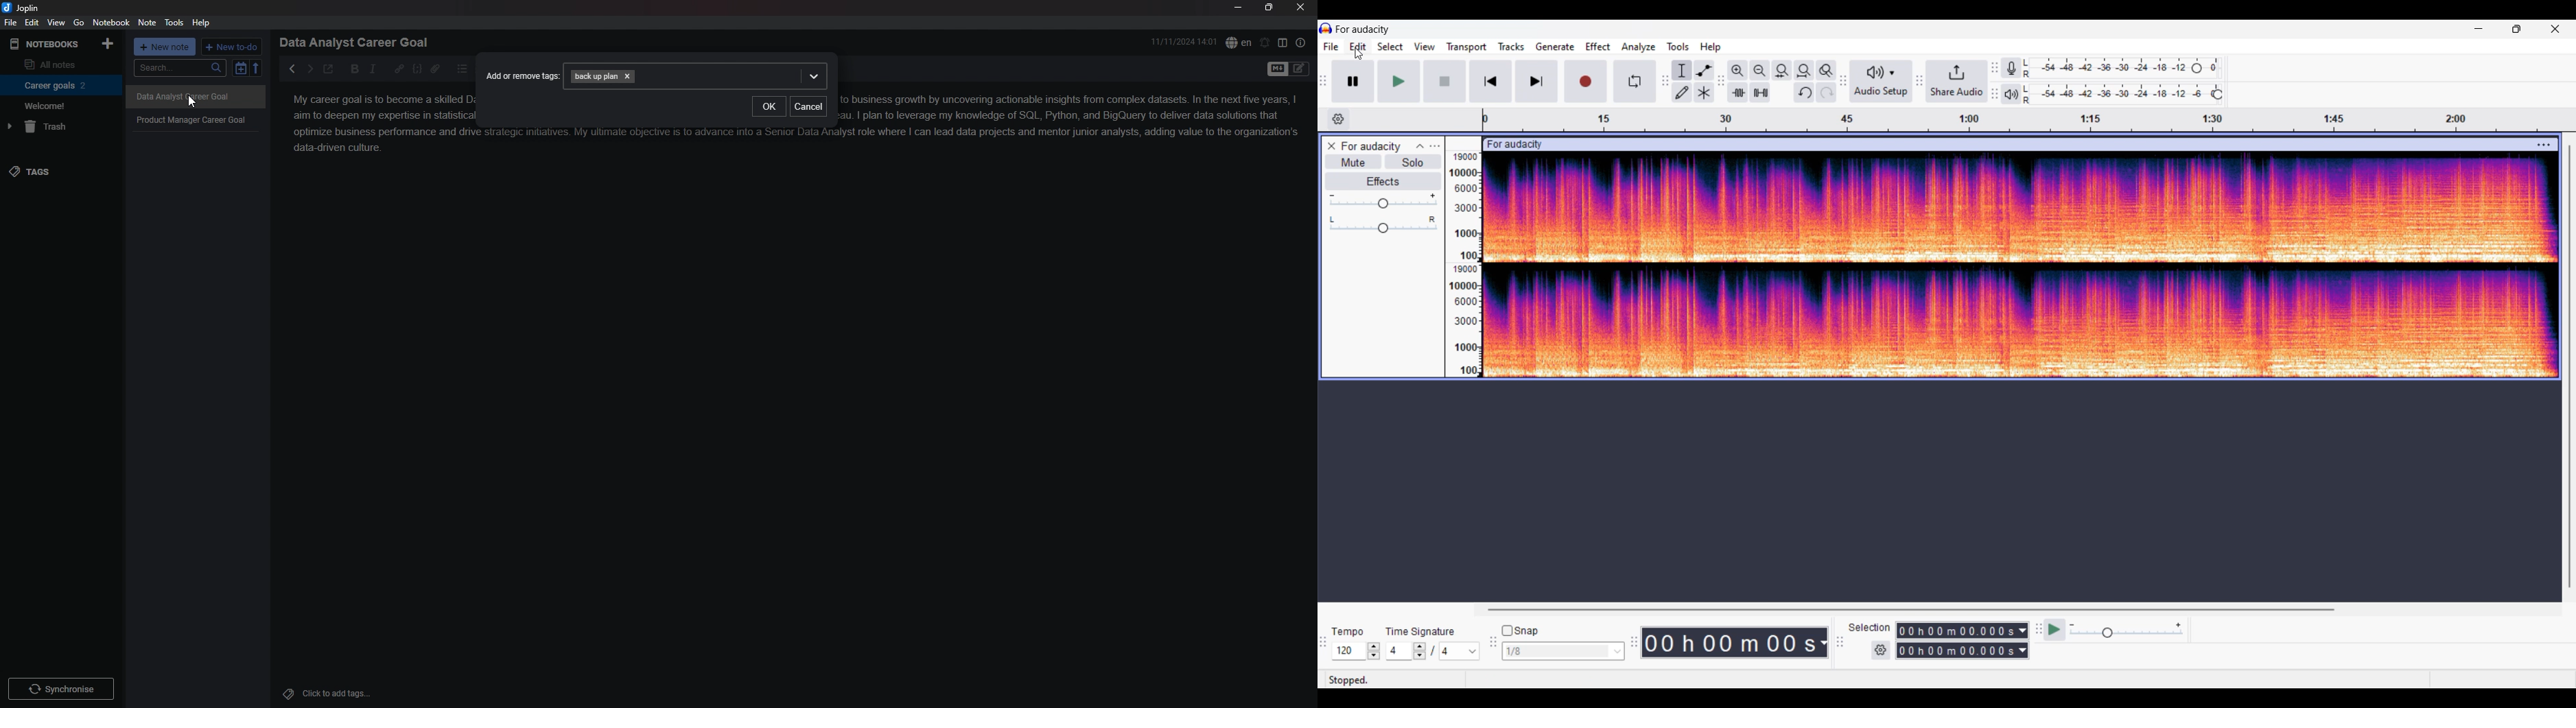  Describe the element at coordinates (11, 22) in the screenshot. I see `file` at that location.